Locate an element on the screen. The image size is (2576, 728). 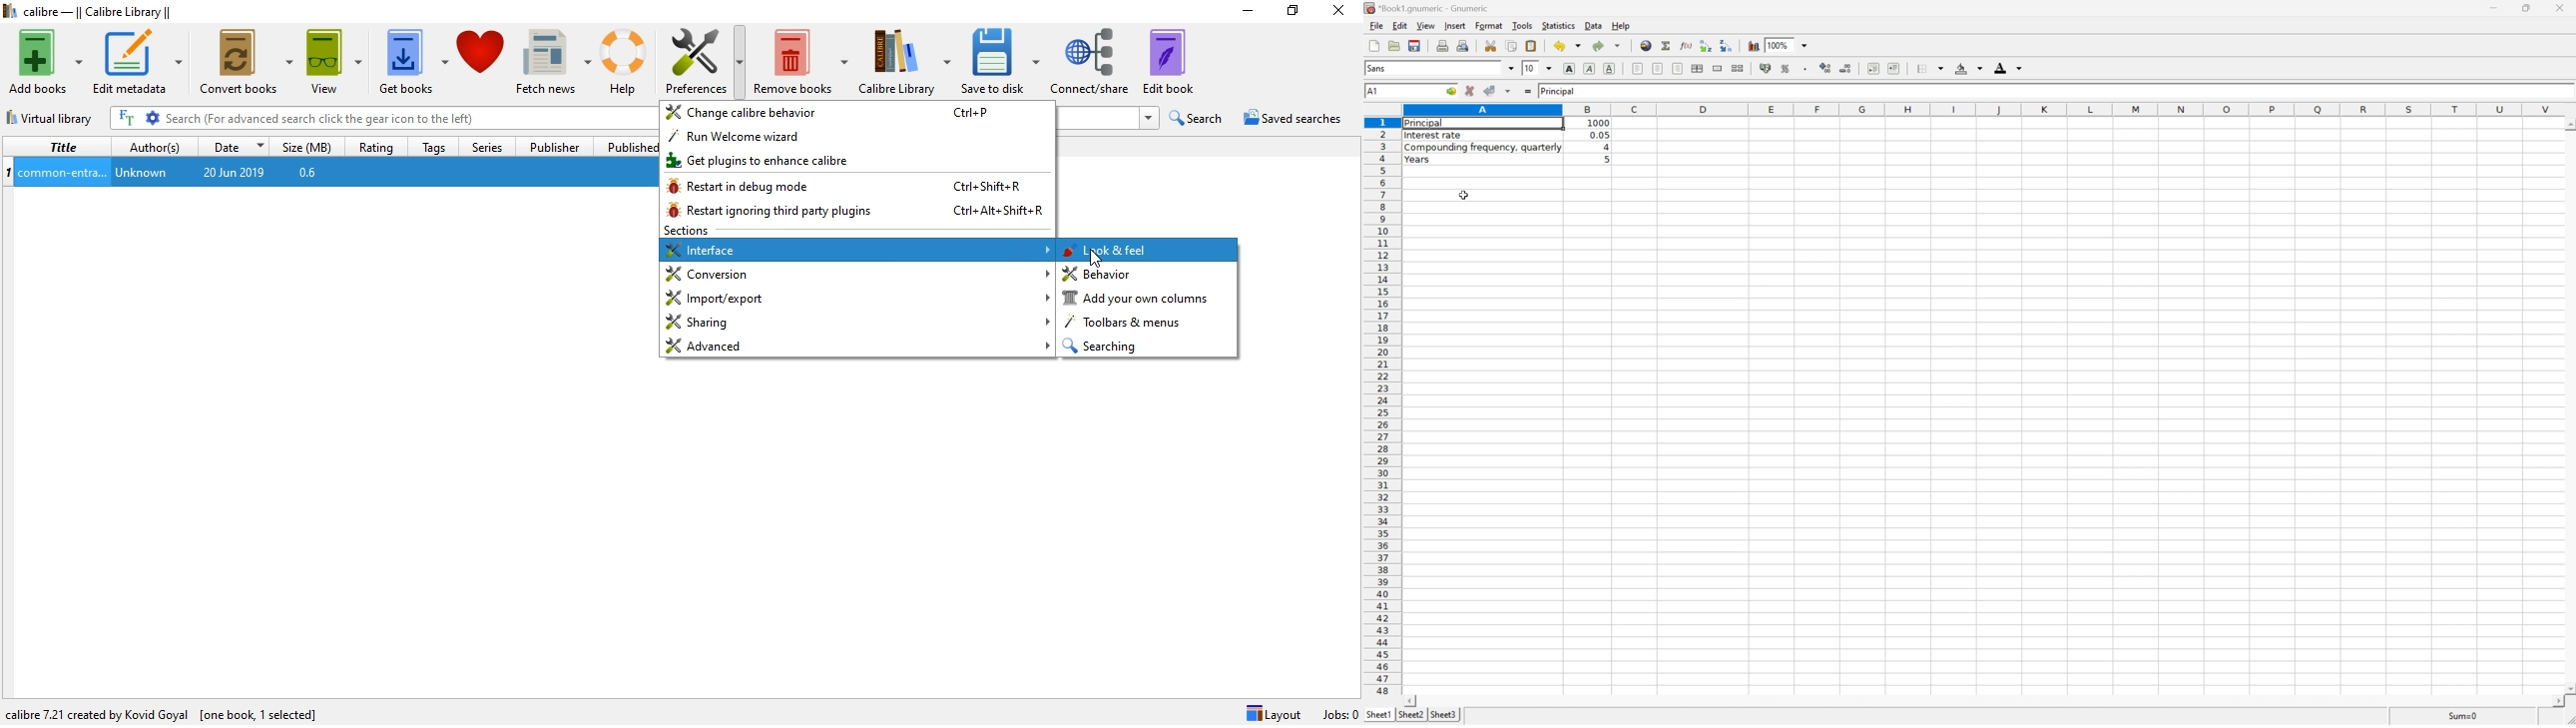
split merged range of cells is located at coordinates (1738, 68).